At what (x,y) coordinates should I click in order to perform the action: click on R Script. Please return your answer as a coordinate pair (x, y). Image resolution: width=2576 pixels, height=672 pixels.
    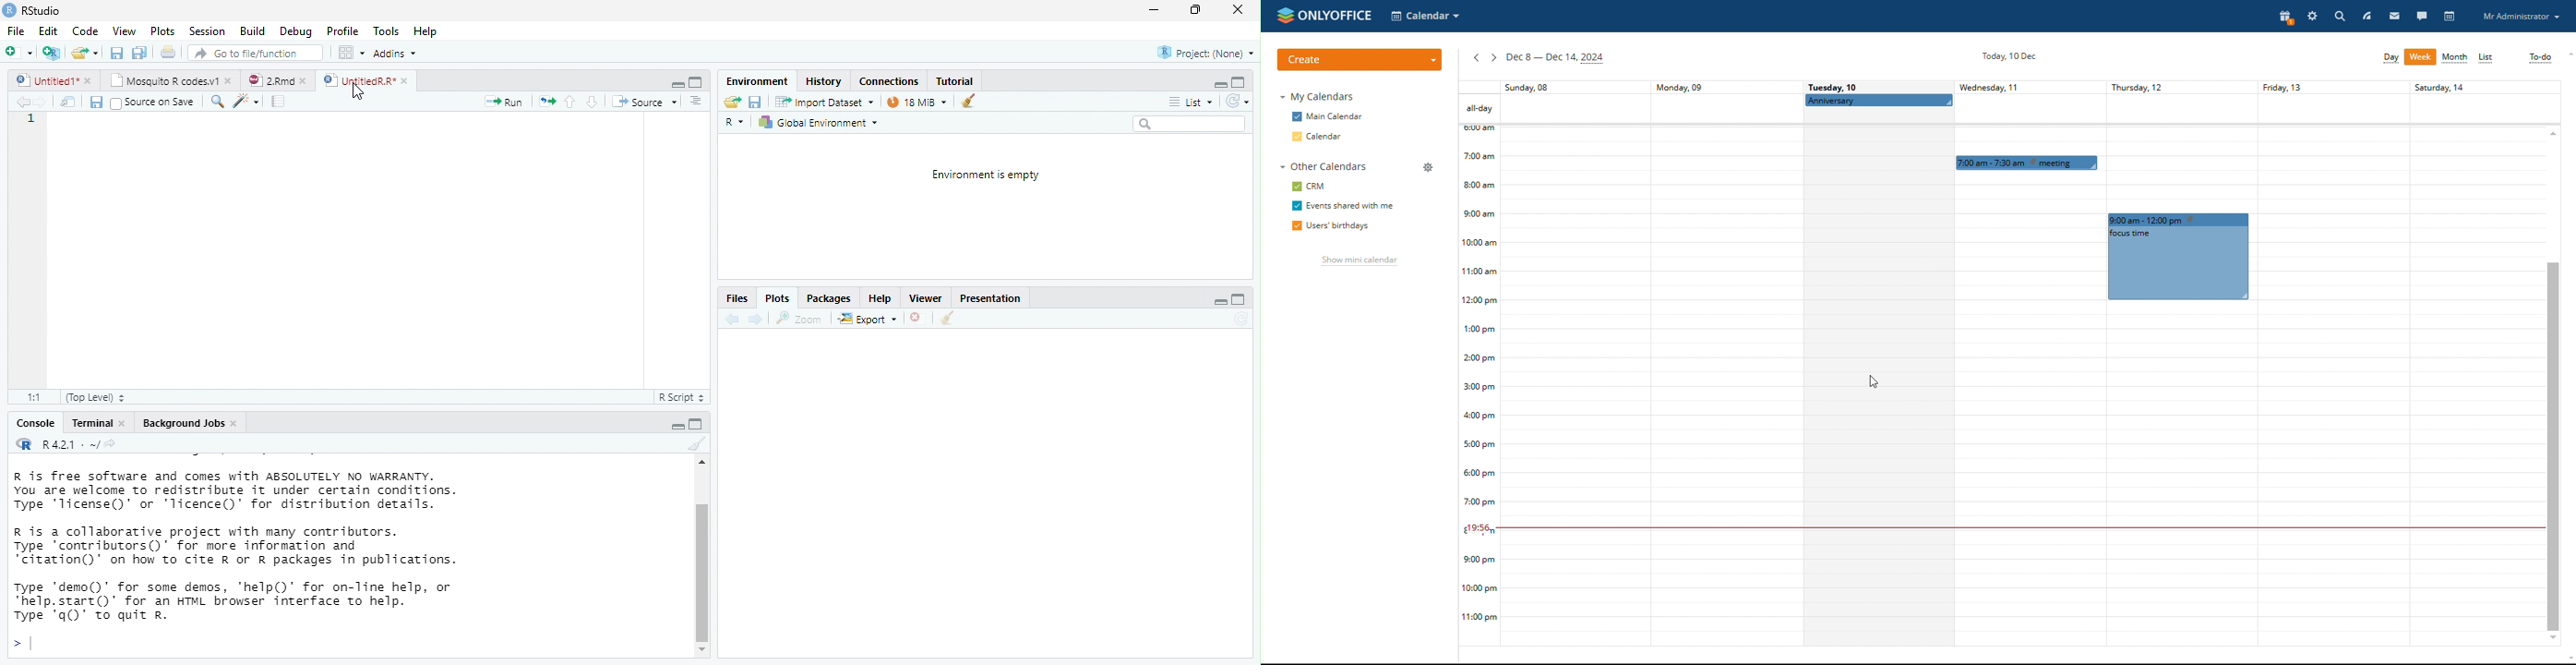
    Looking at the image, I should click on (679, 397).